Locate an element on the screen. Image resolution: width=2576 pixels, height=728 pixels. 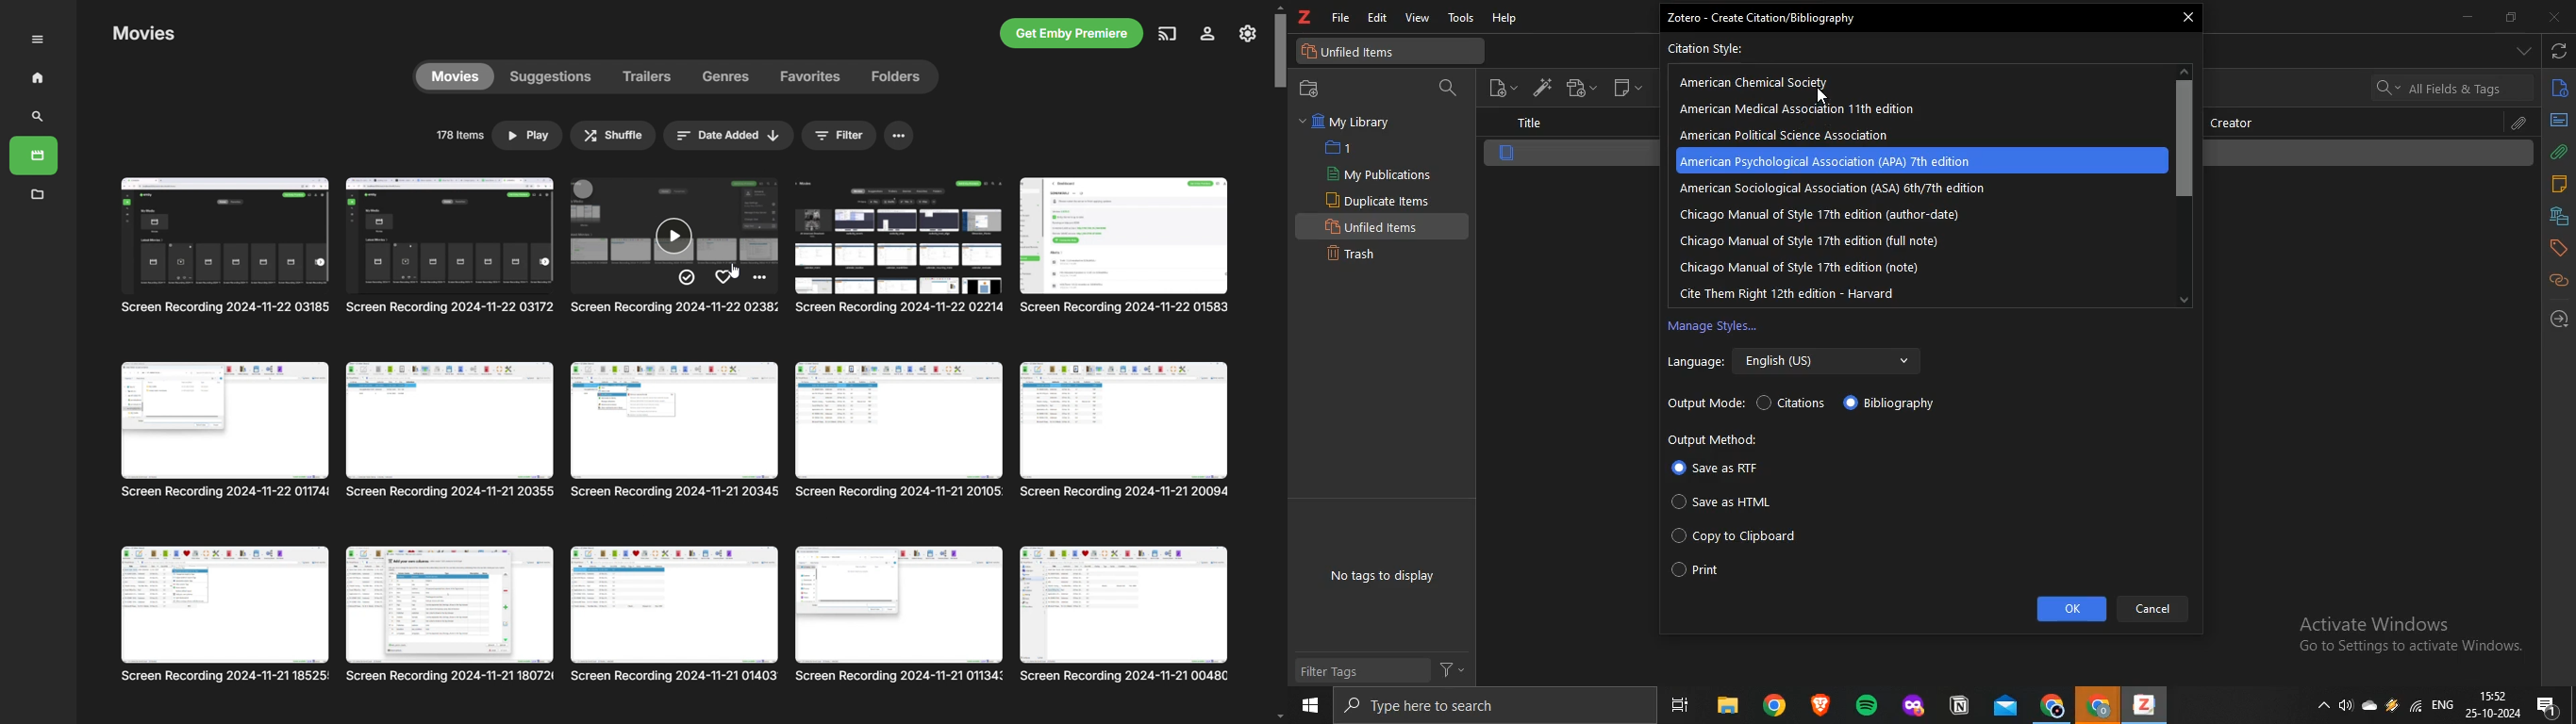
task view is located at coordinates (1679, 705).